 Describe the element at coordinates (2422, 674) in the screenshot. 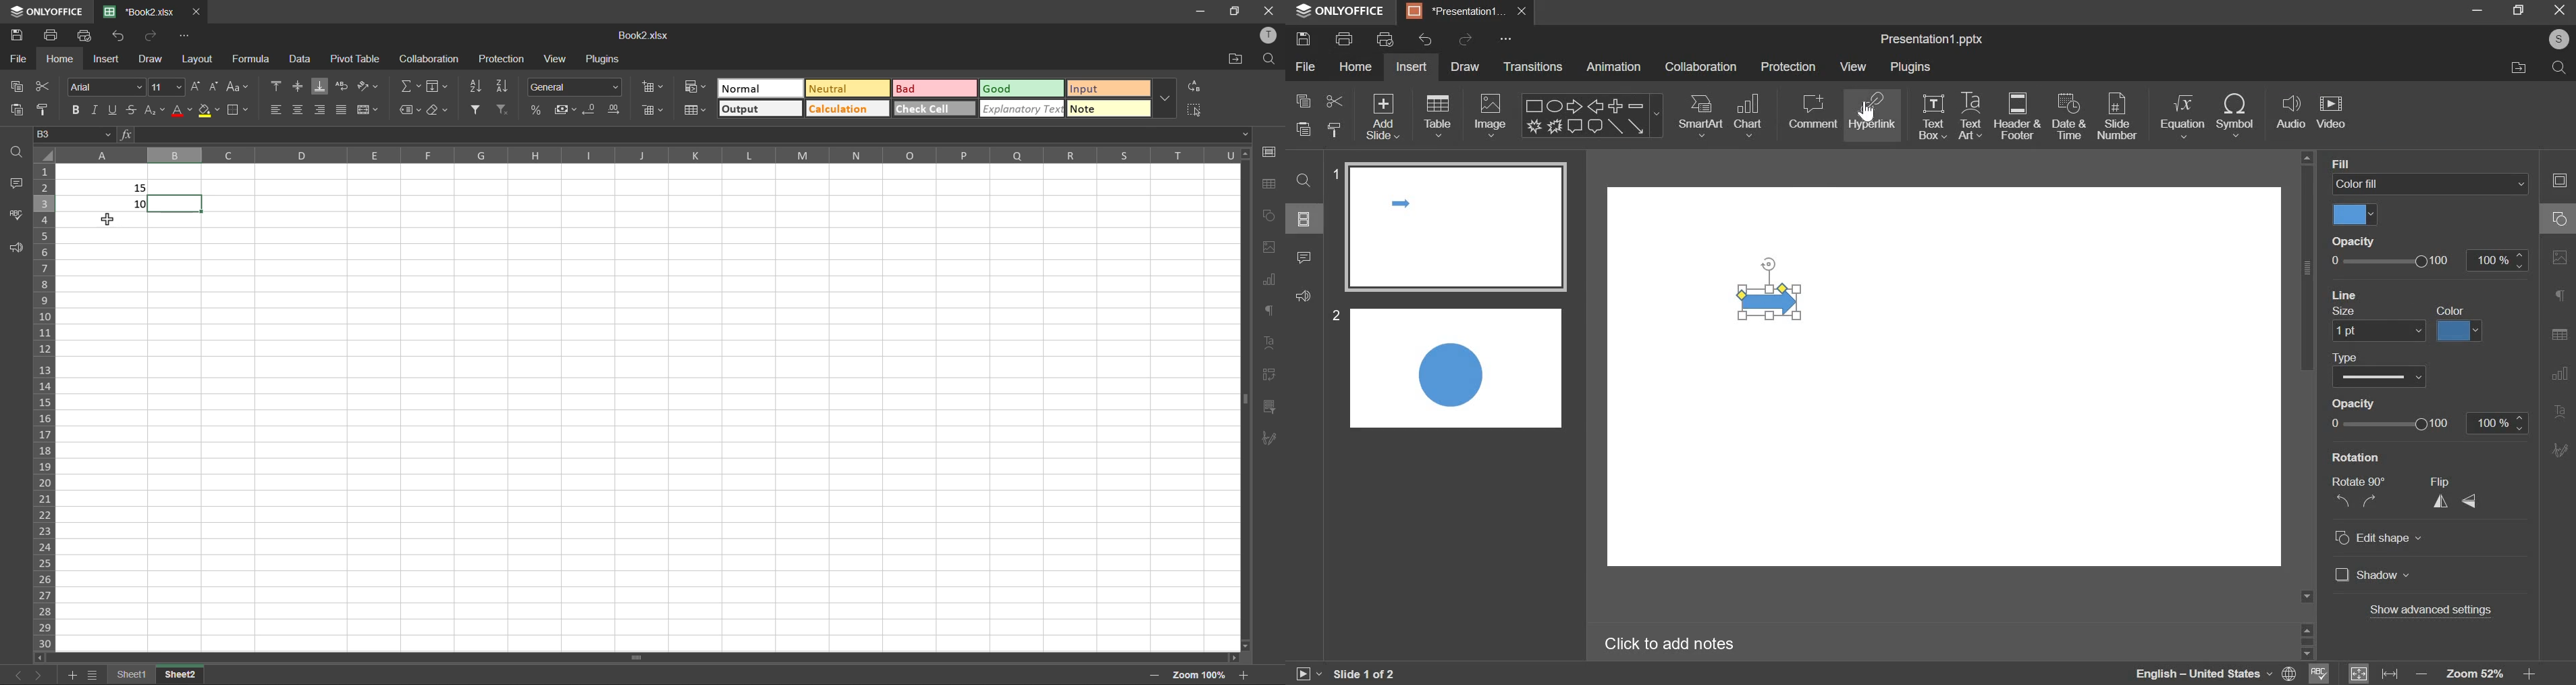

I see `decrease zoom` at that location.